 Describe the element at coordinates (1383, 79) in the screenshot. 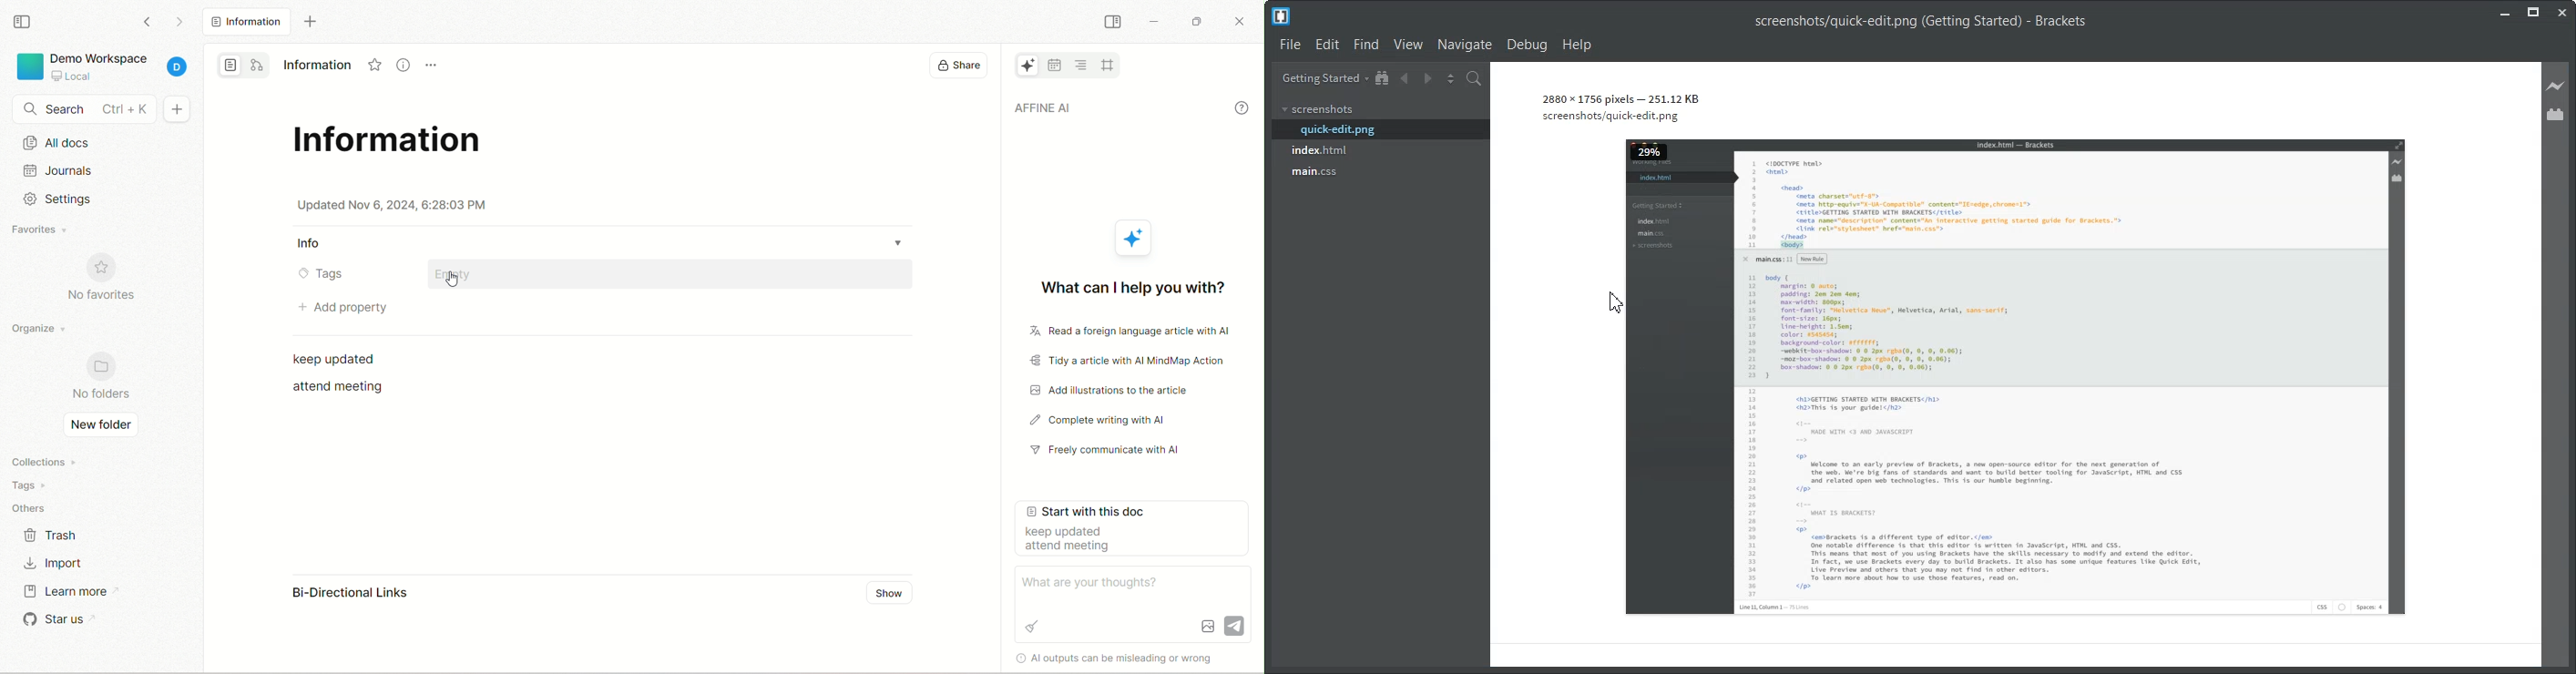

I see `Show in the file Tree` at that location.